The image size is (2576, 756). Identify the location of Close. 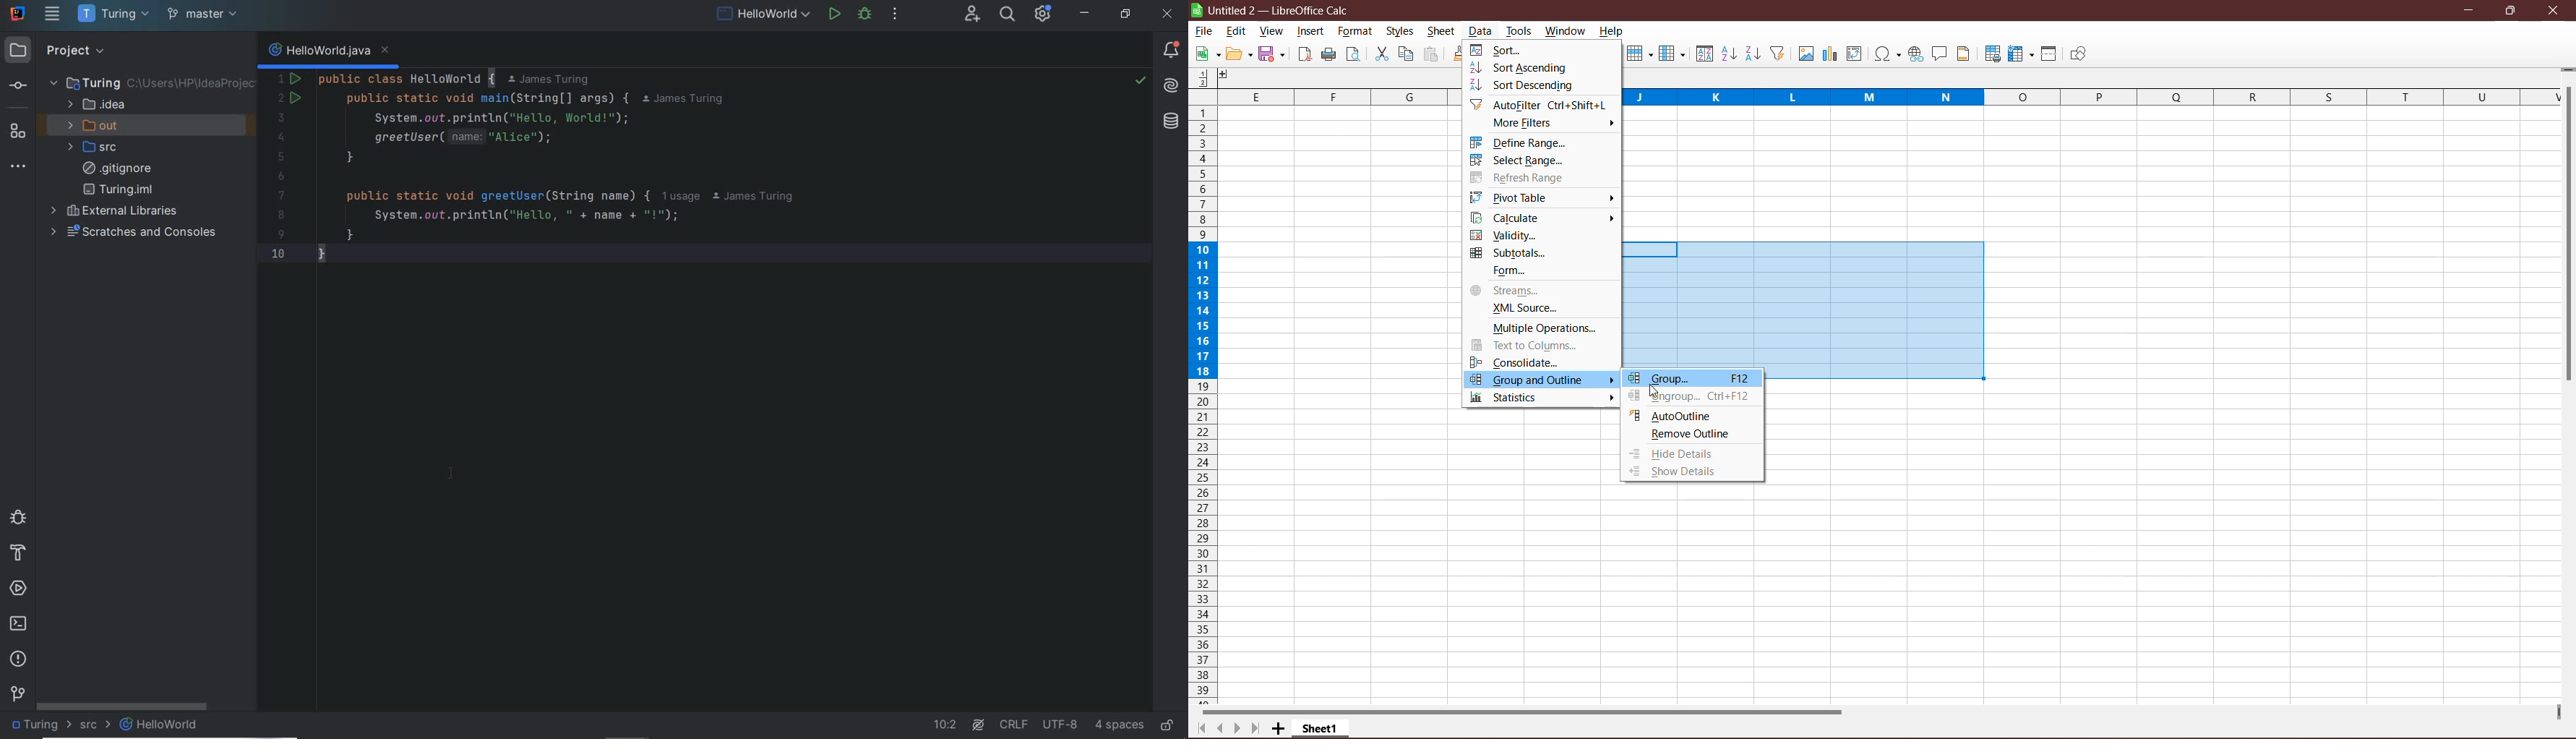
(2554, 11).